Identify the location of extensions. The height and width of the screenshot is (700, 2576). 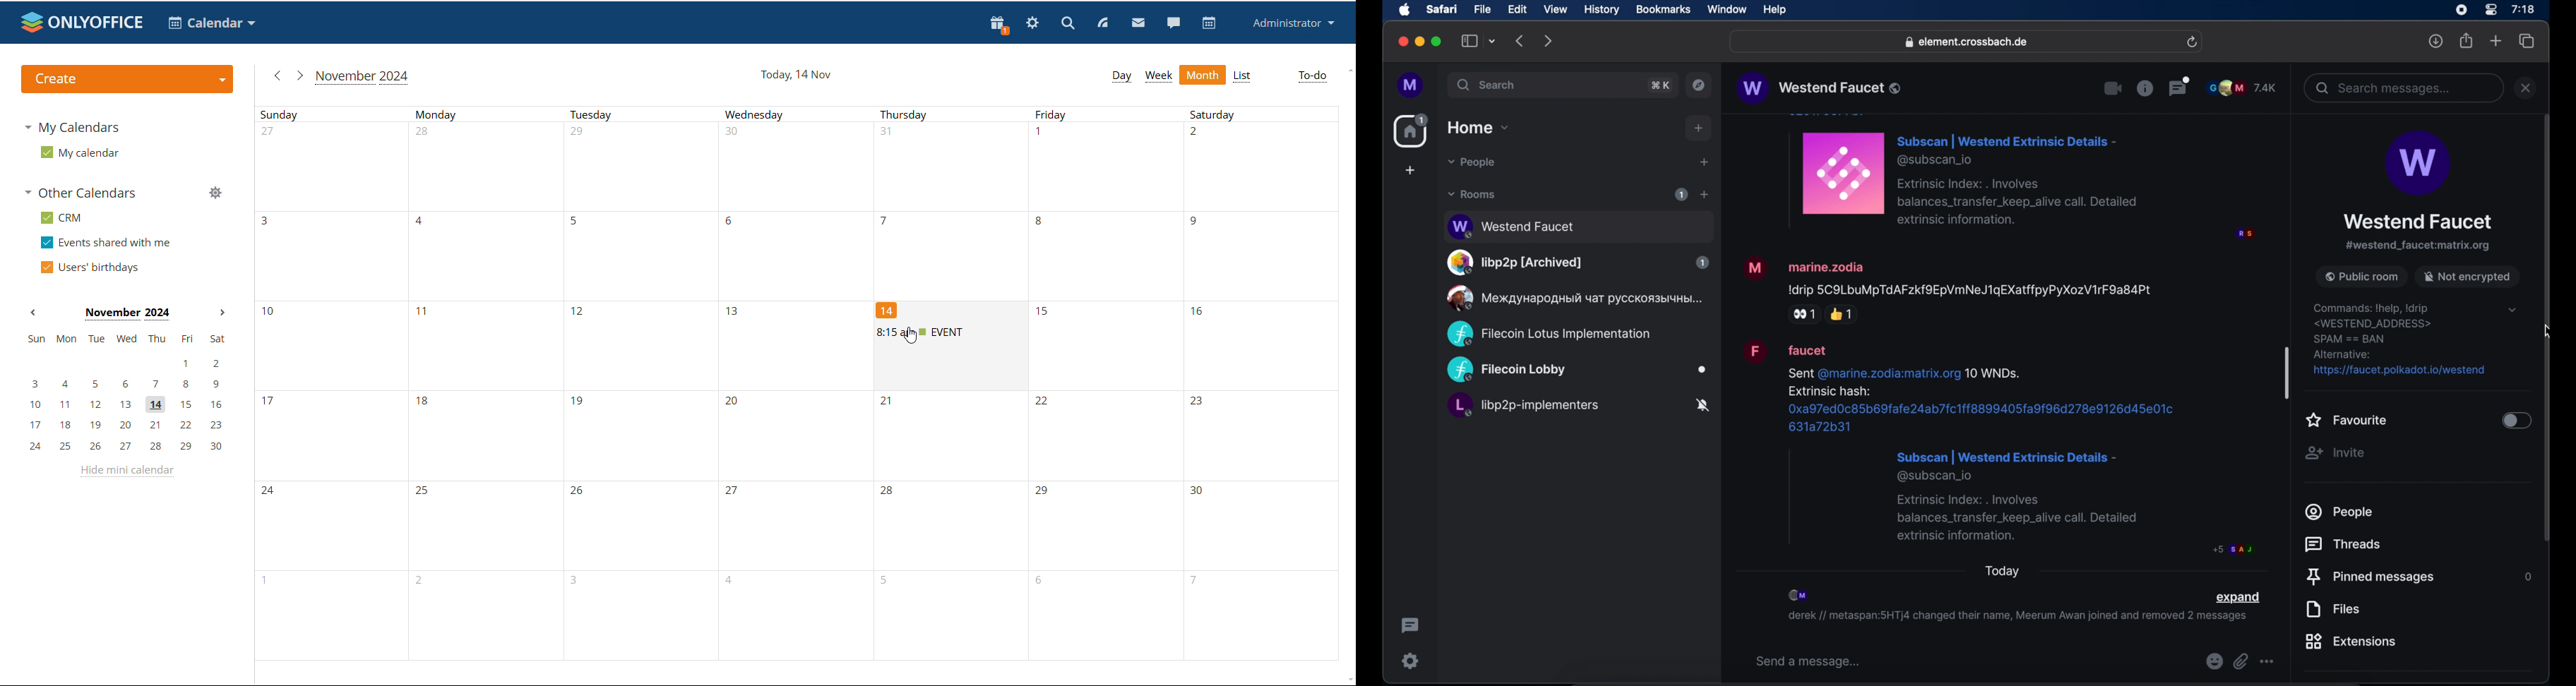
(2352, 641).